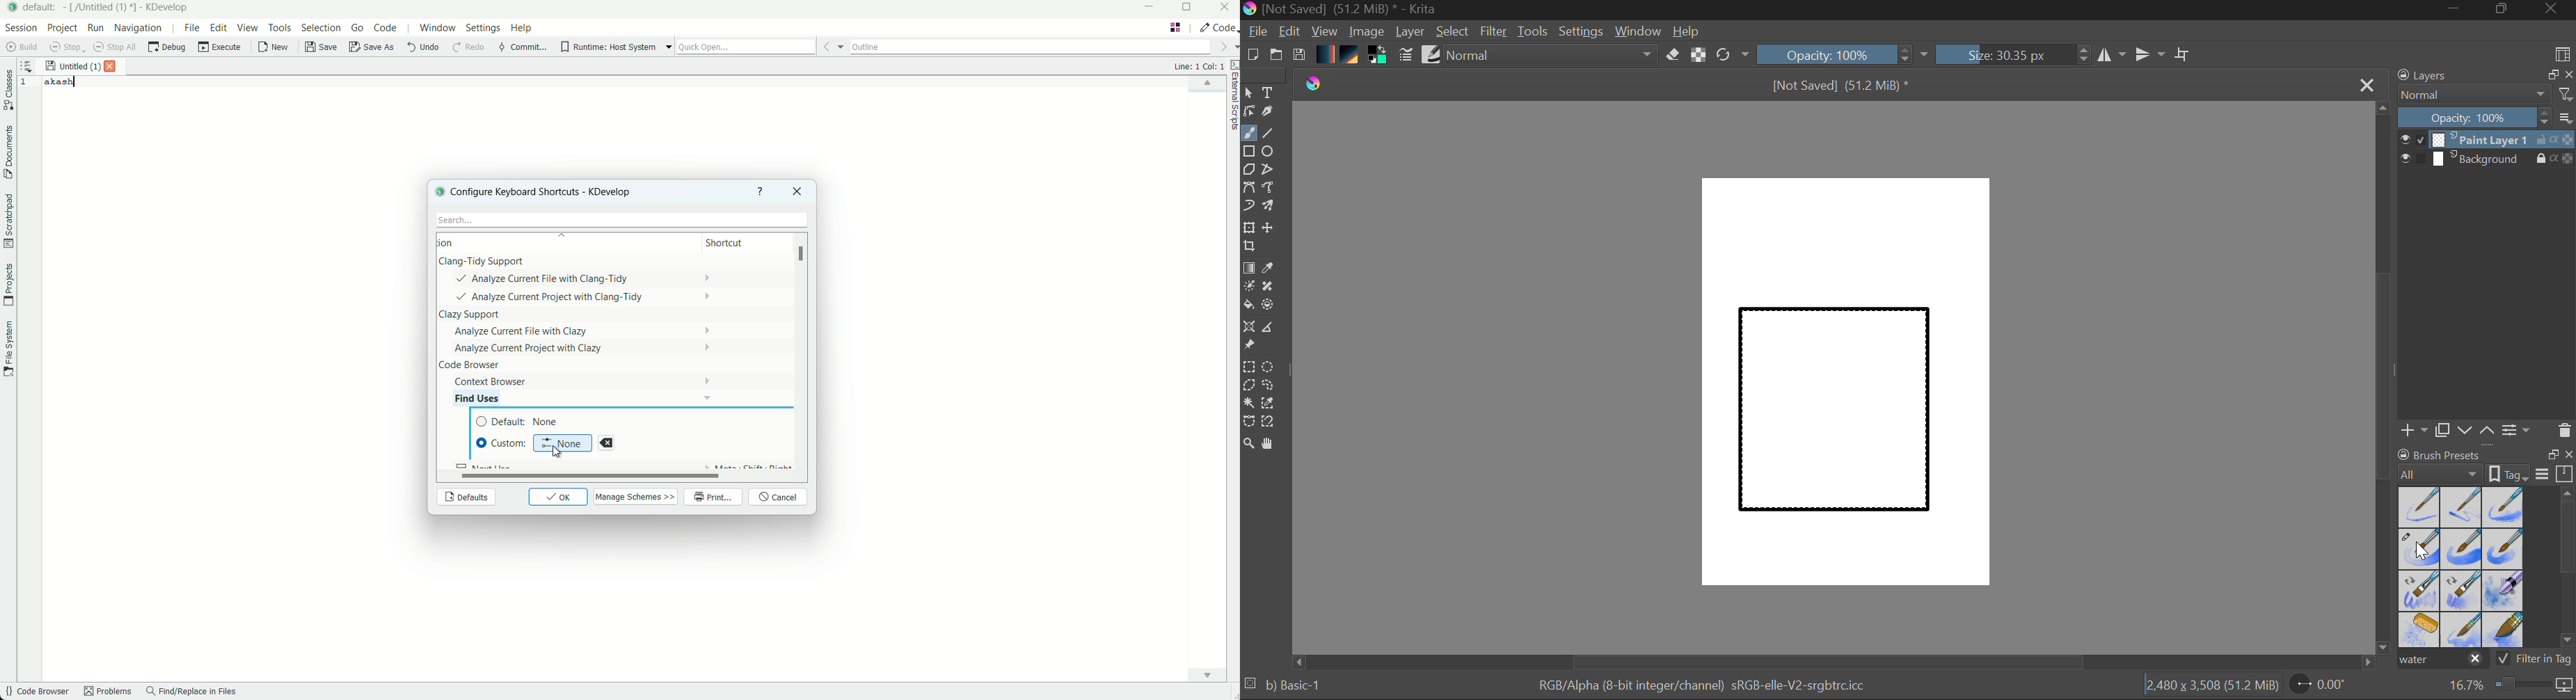  Describe the element at coordinates (1248, 170) in the screenshot. I see `Polygon` at that location.